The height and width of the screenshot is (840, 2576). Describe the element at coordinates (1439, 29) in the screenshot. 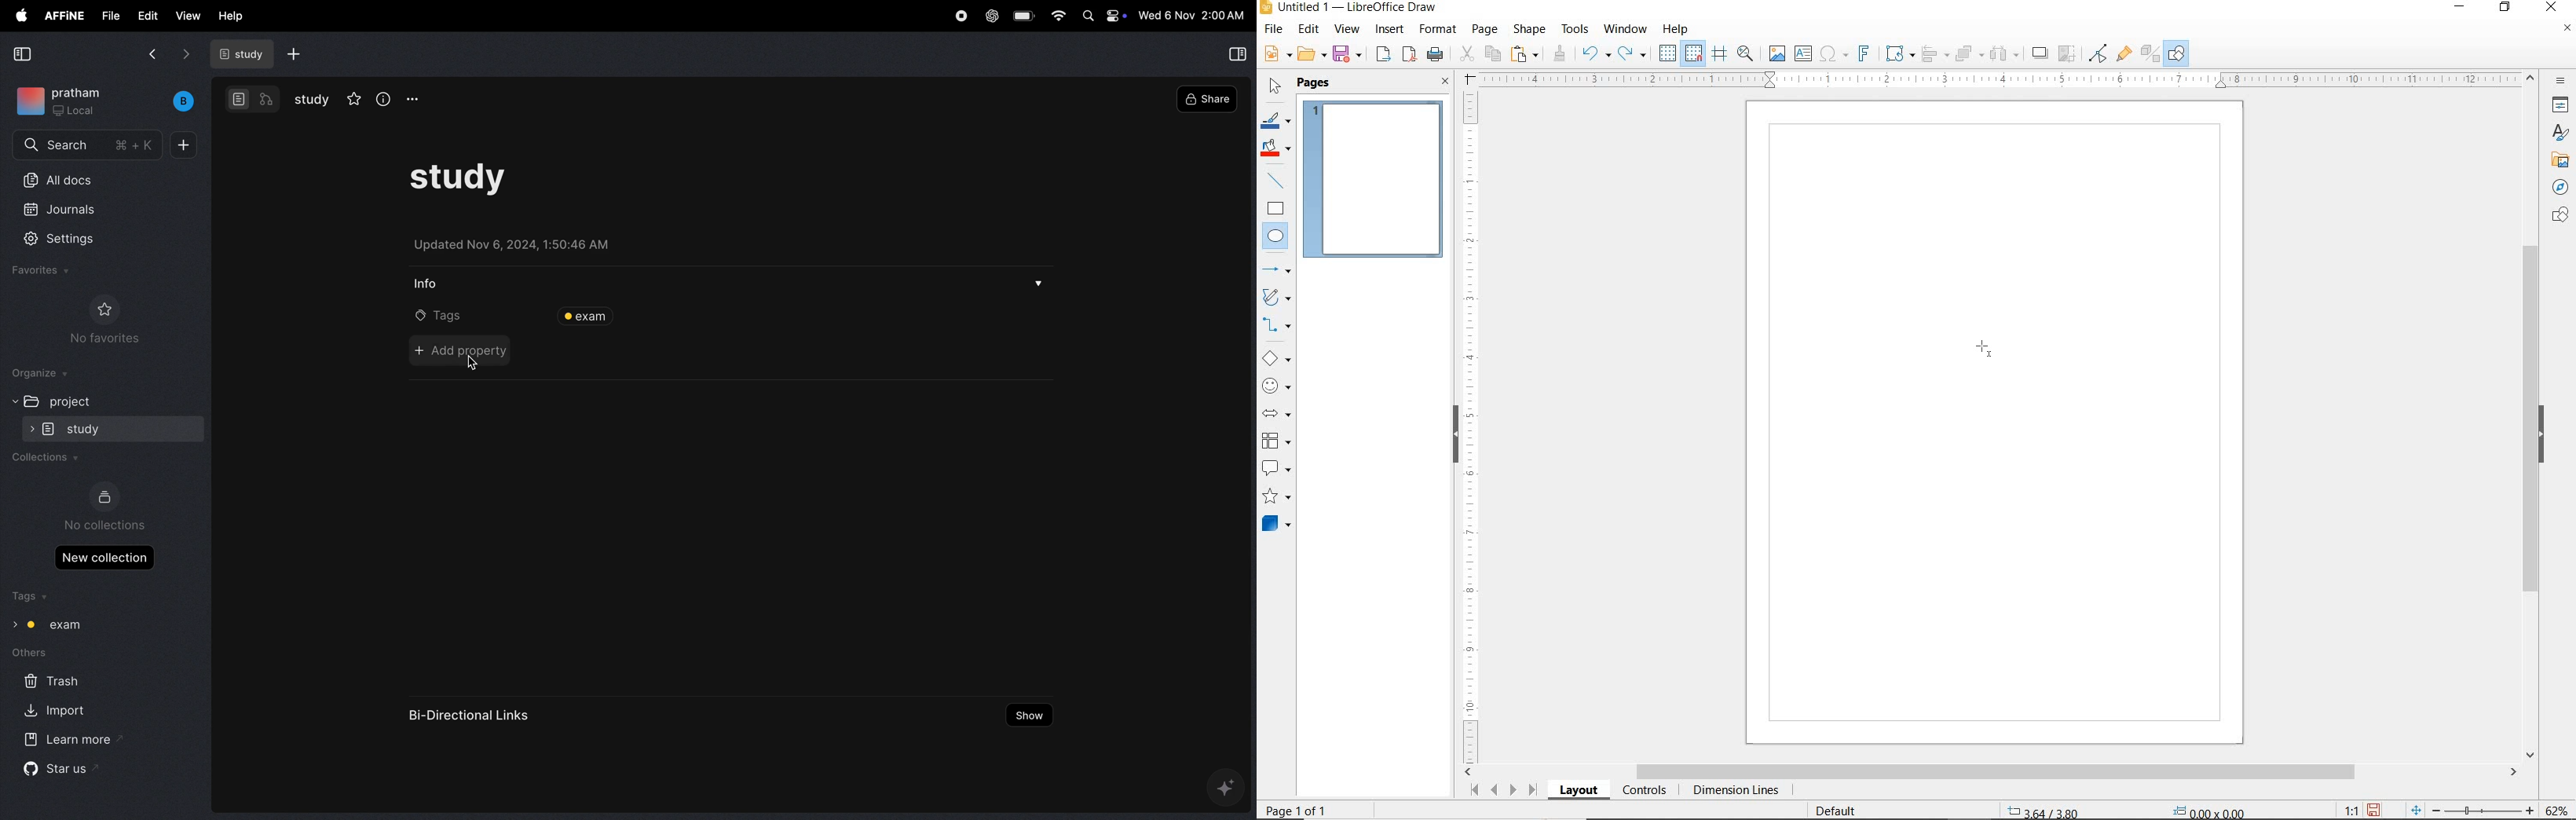

I see `FORMAT` at that location.